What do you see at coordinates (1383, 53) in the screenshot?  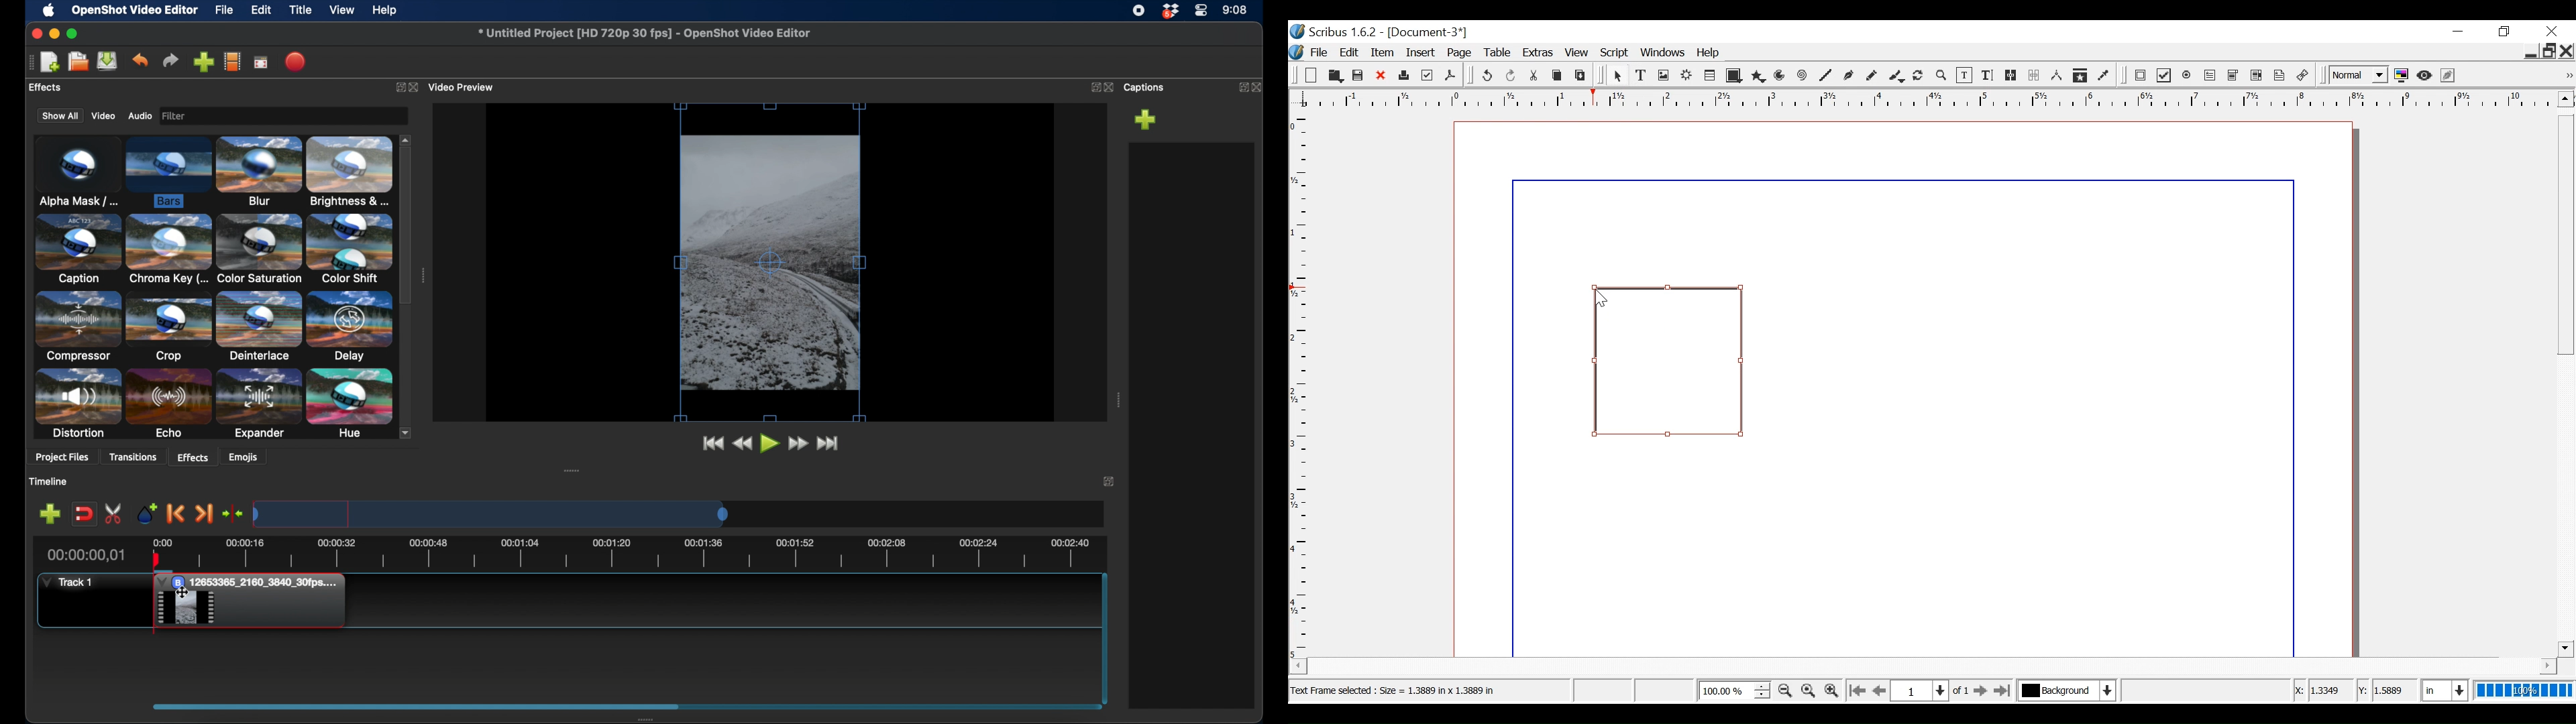 I see `Item` at bounding box center [1383, 53].